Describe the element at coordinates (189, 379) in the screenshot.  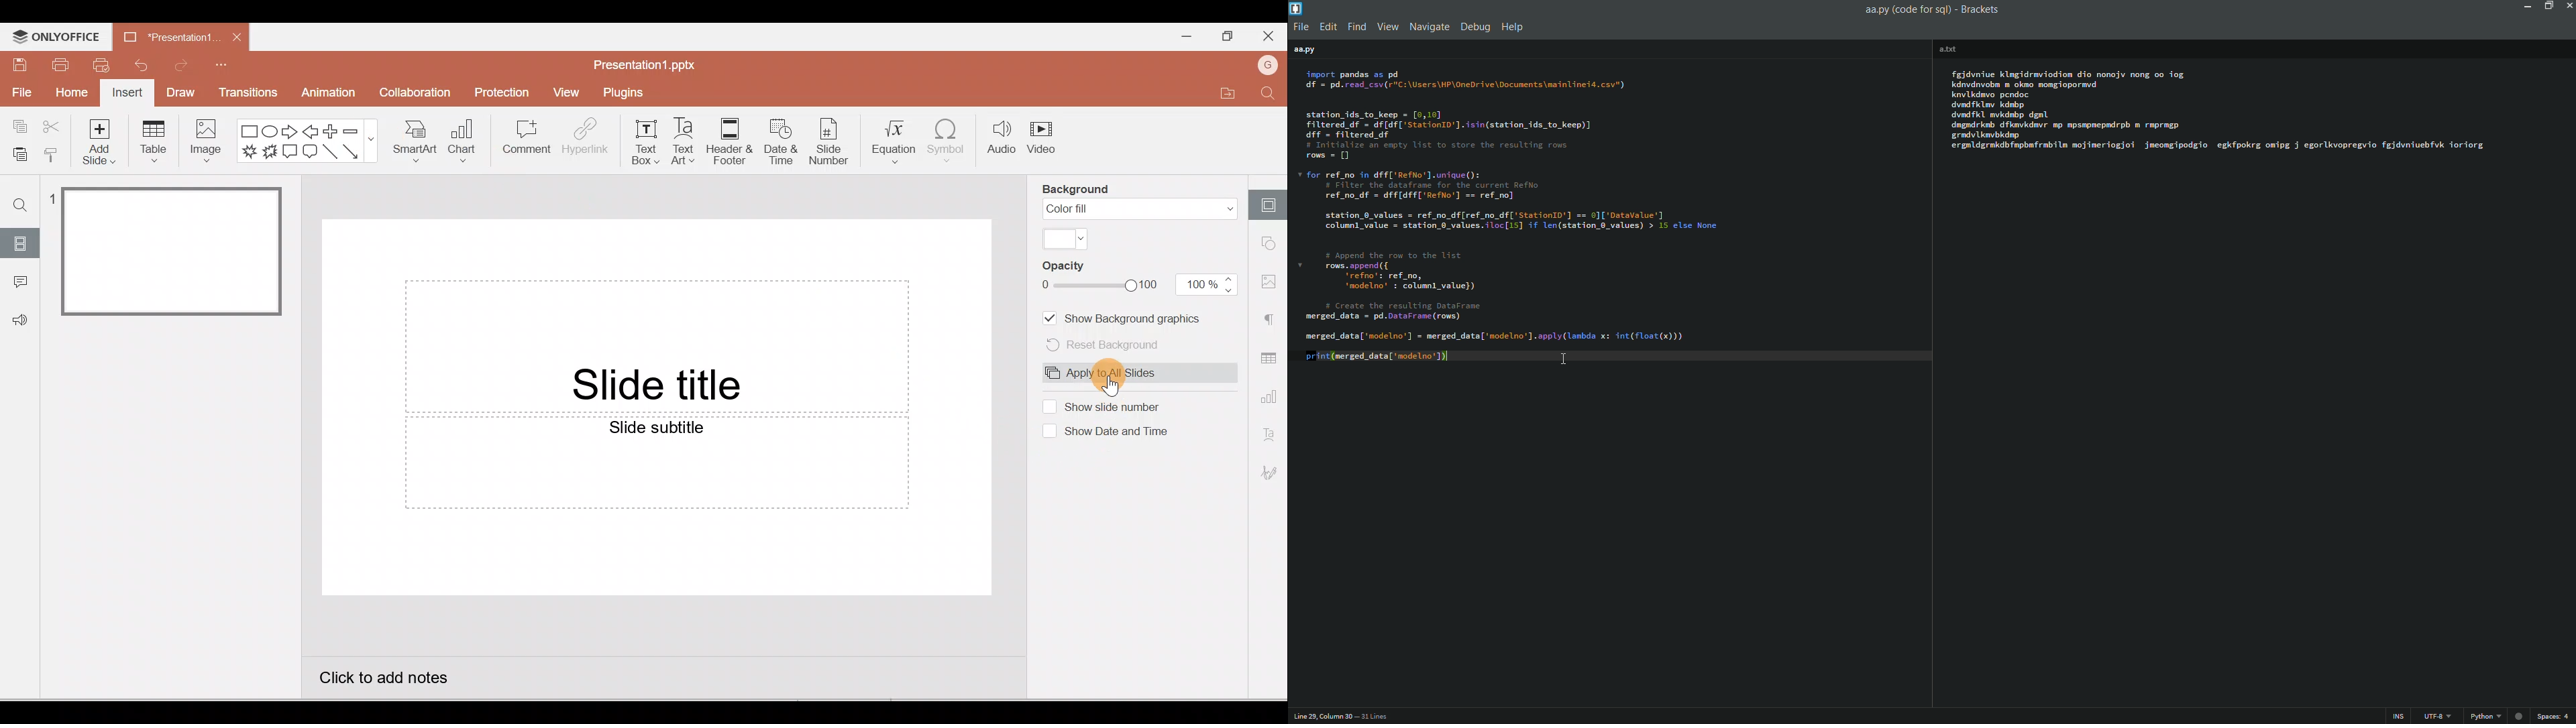
I see `Master slide 2` at that location.